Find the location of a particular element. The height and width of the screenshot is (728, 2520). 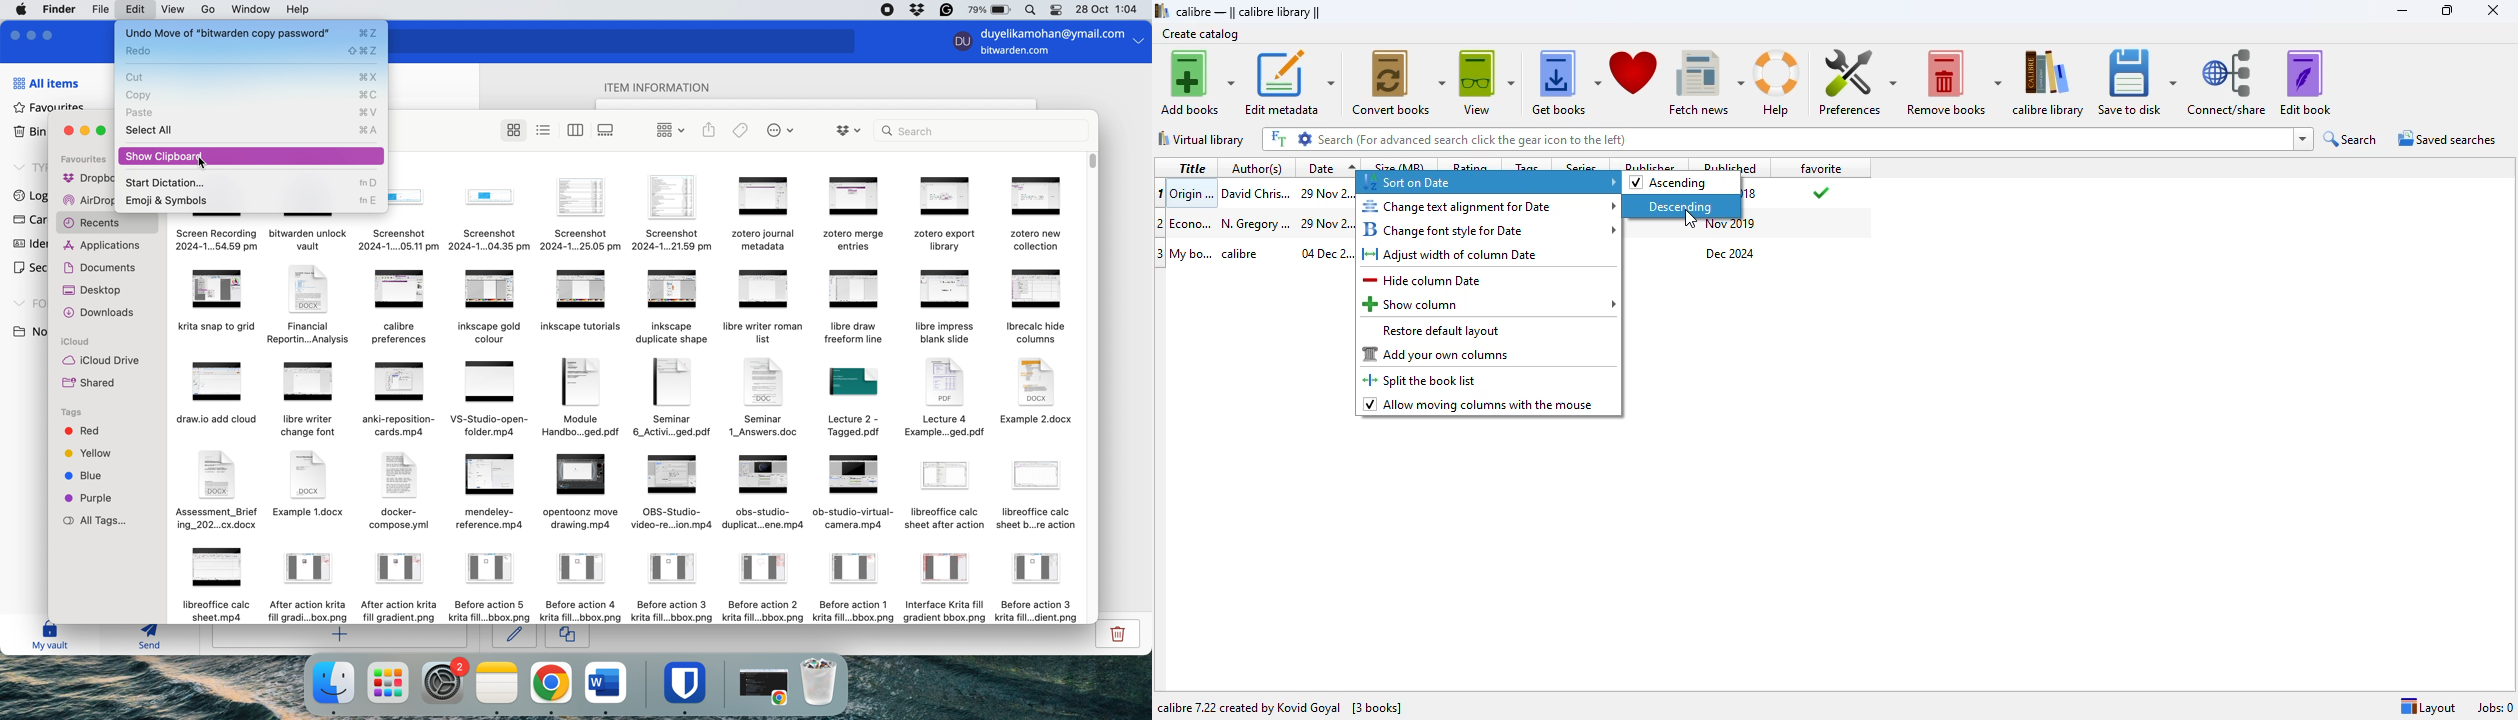

show items as gallery is located at coordinates (608, 130).